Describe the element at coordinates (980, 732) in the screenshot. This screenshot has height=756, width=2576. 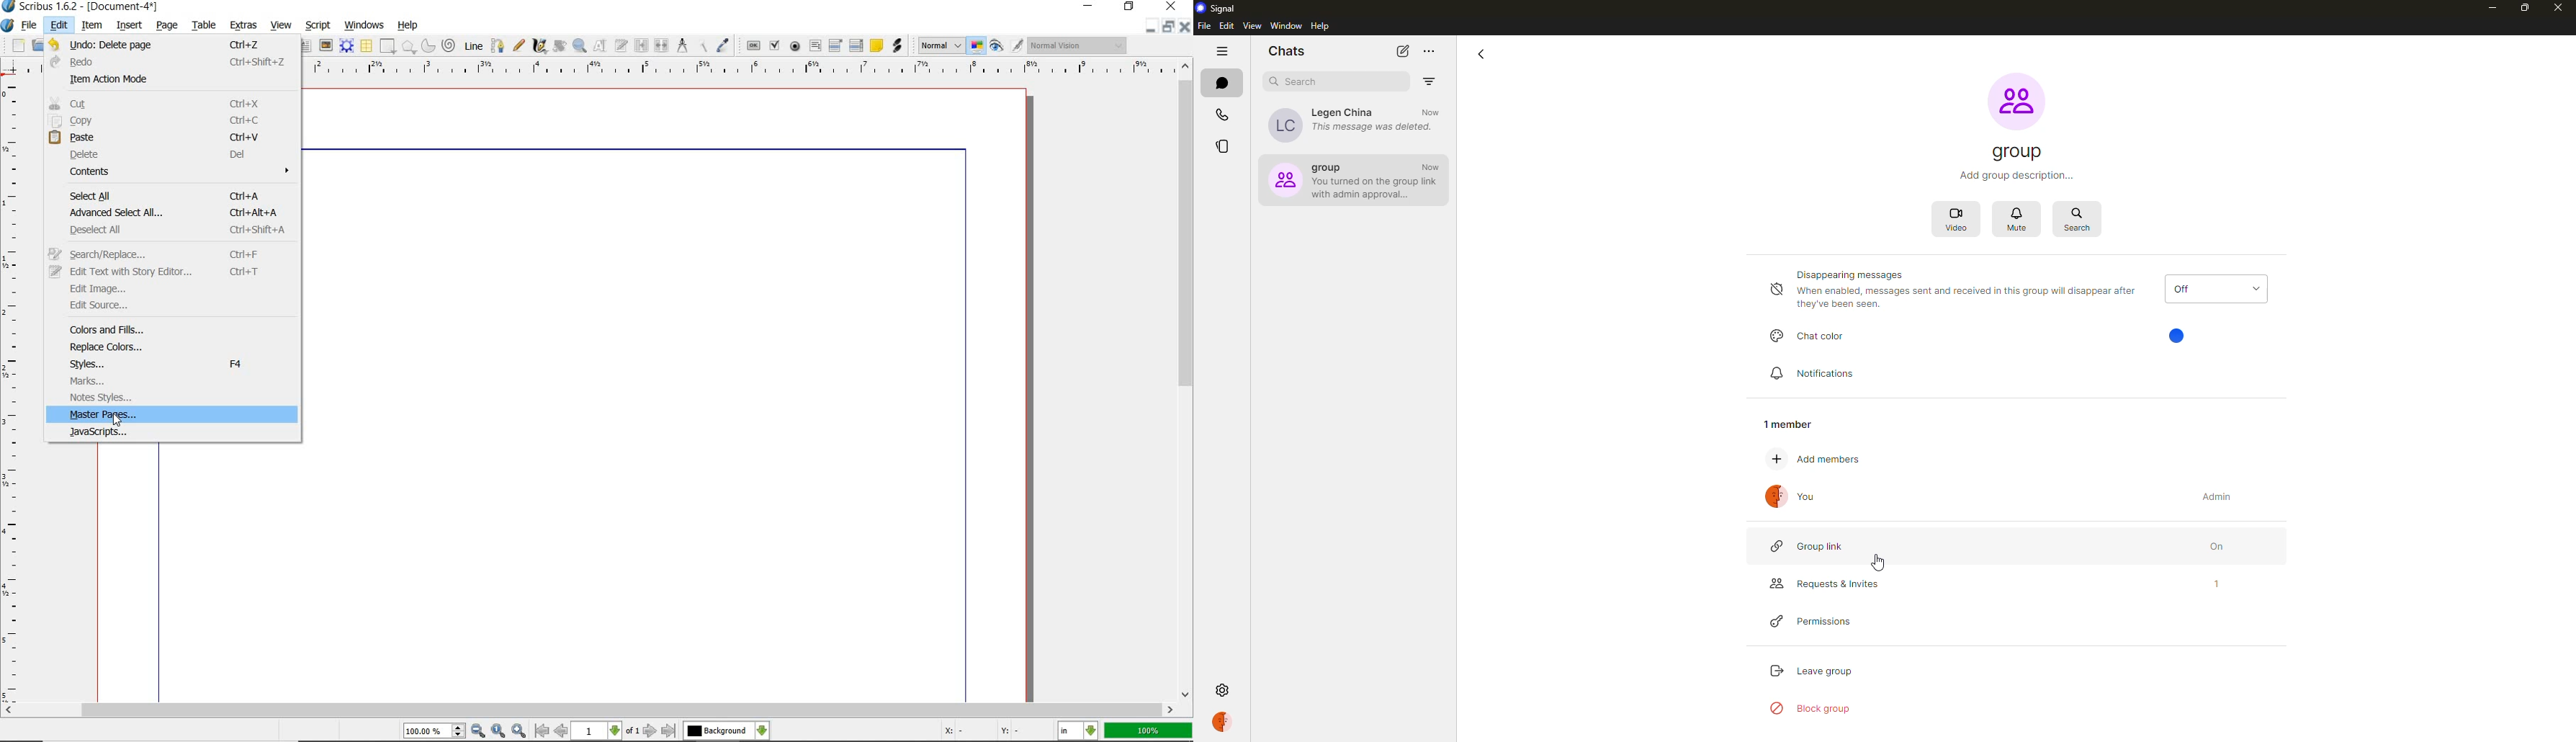
I see `X: - Y: -` at that location.